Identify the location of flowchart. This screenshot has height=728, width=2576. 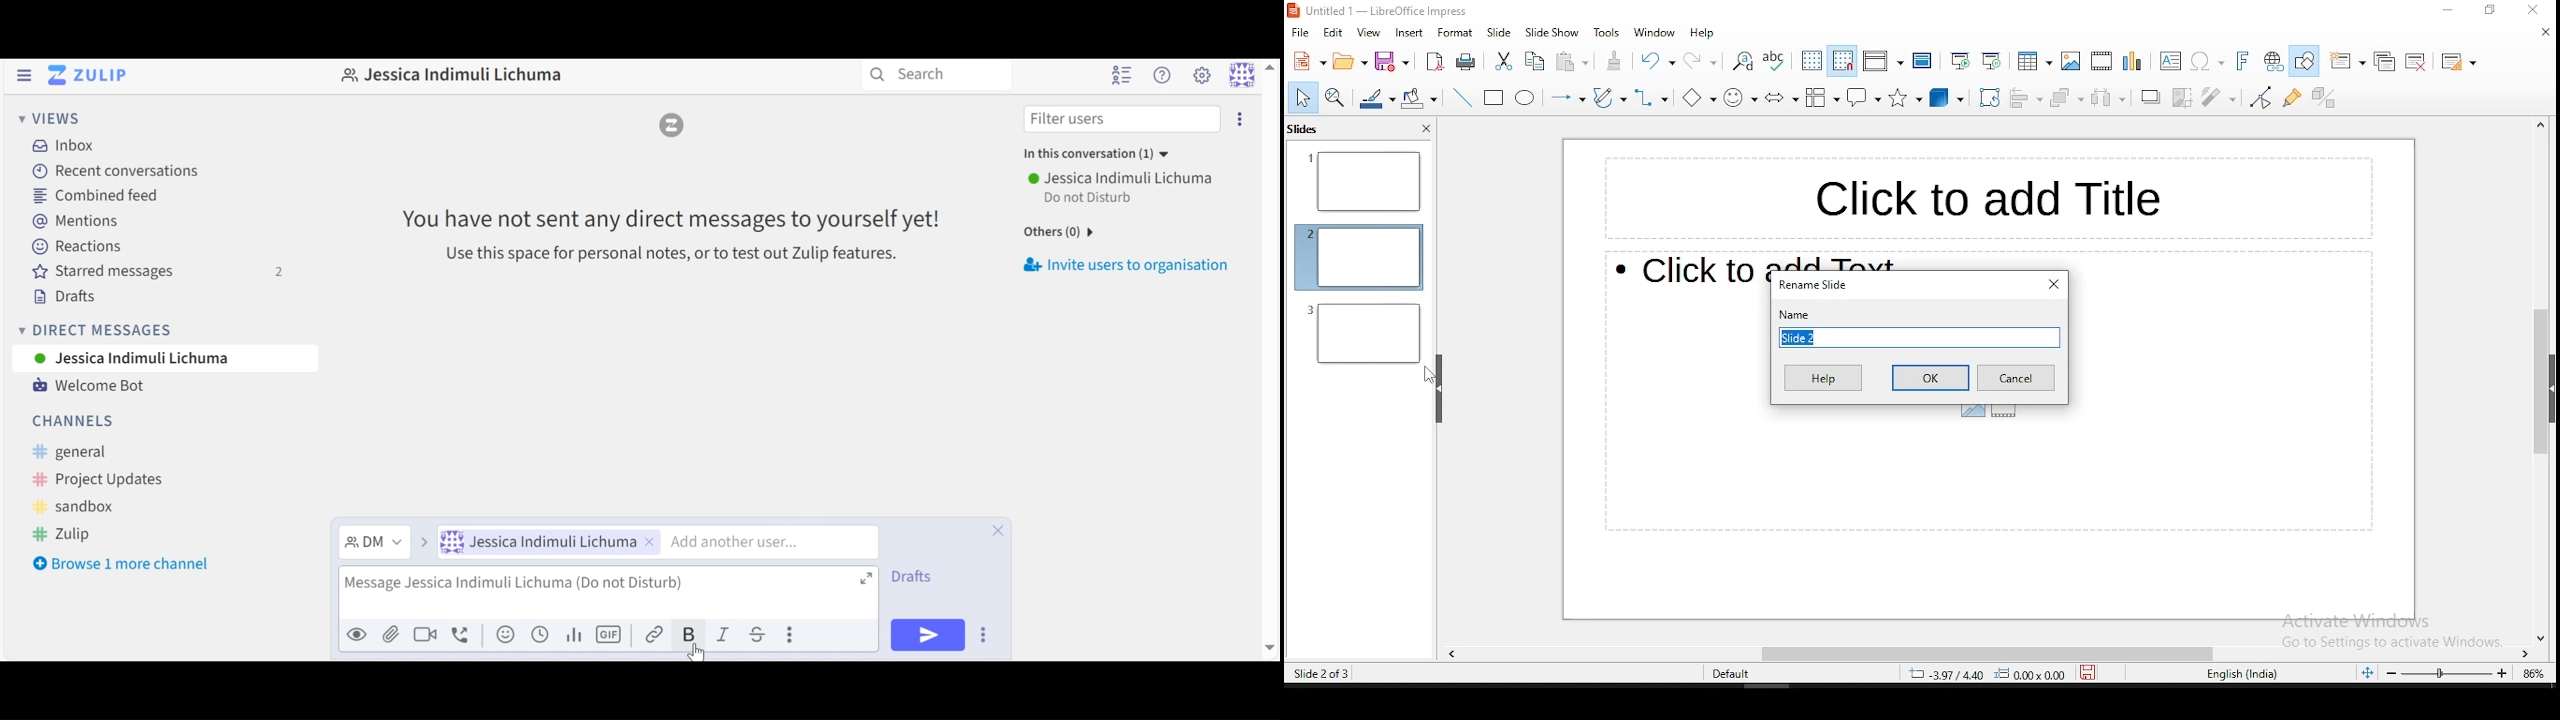
(1820, 99).